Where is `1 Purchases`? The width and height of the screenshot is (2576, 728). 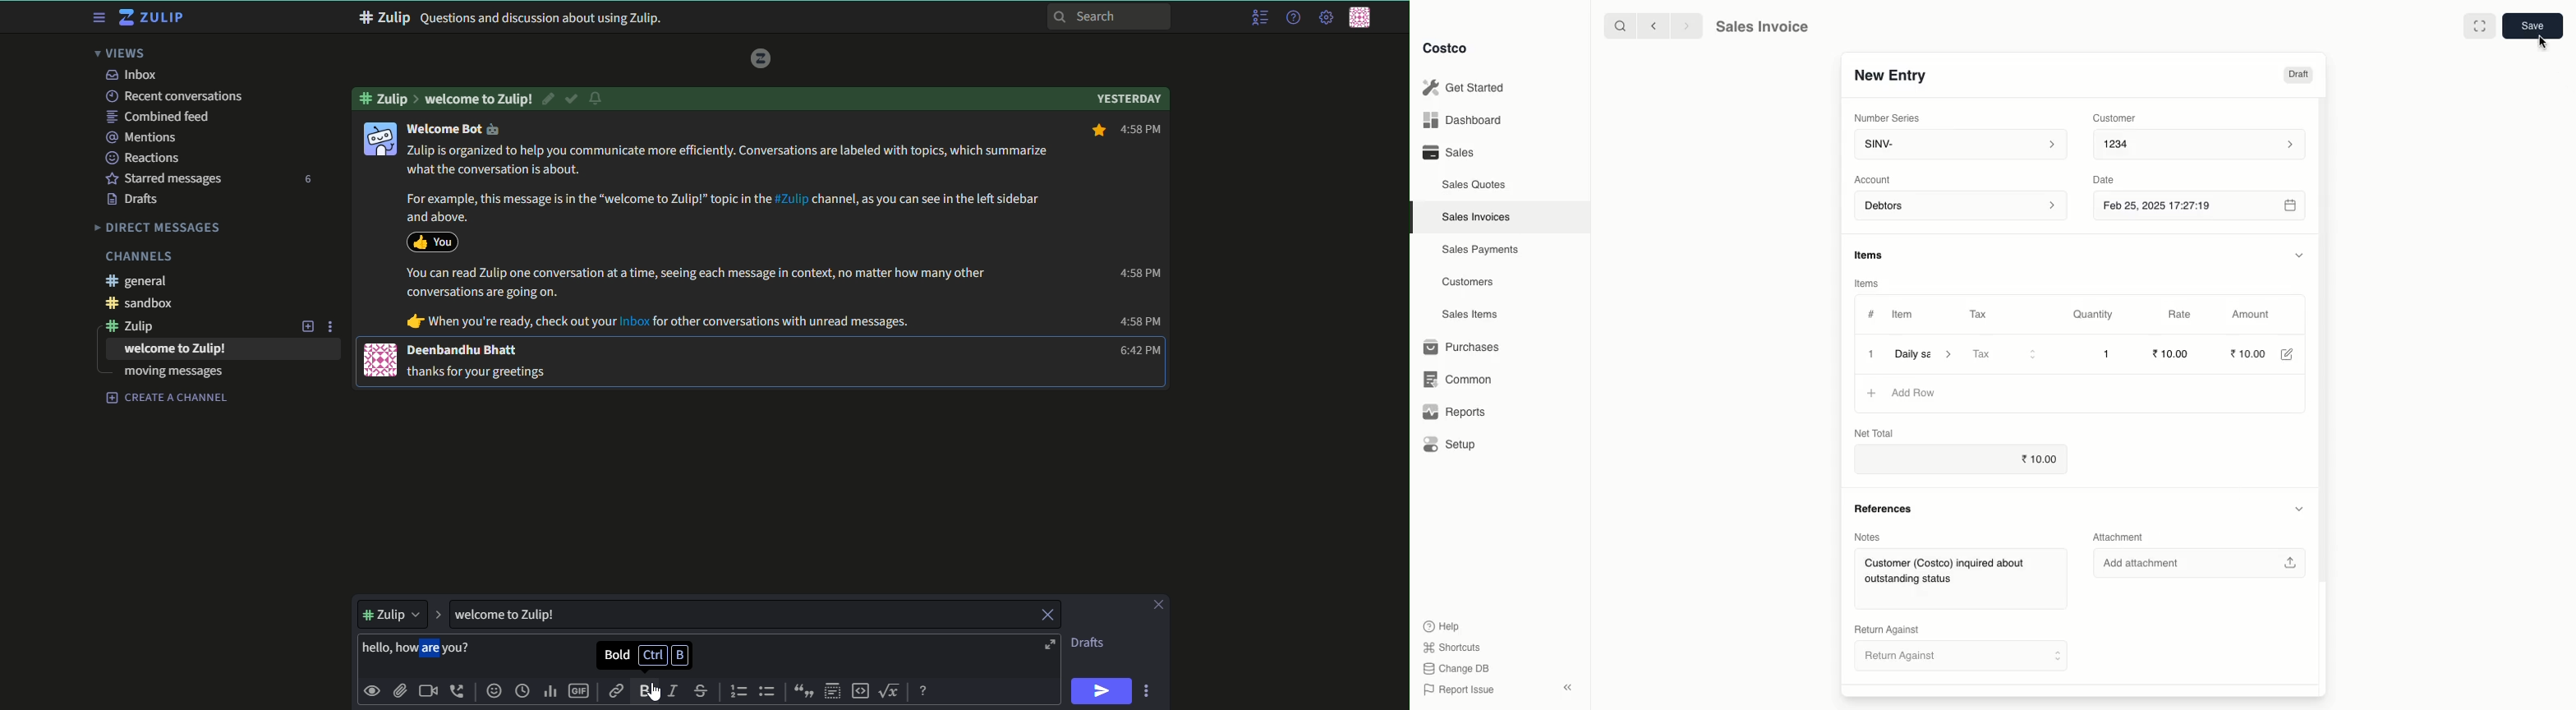 1 Purchases is located at coordinates (1465, 348).